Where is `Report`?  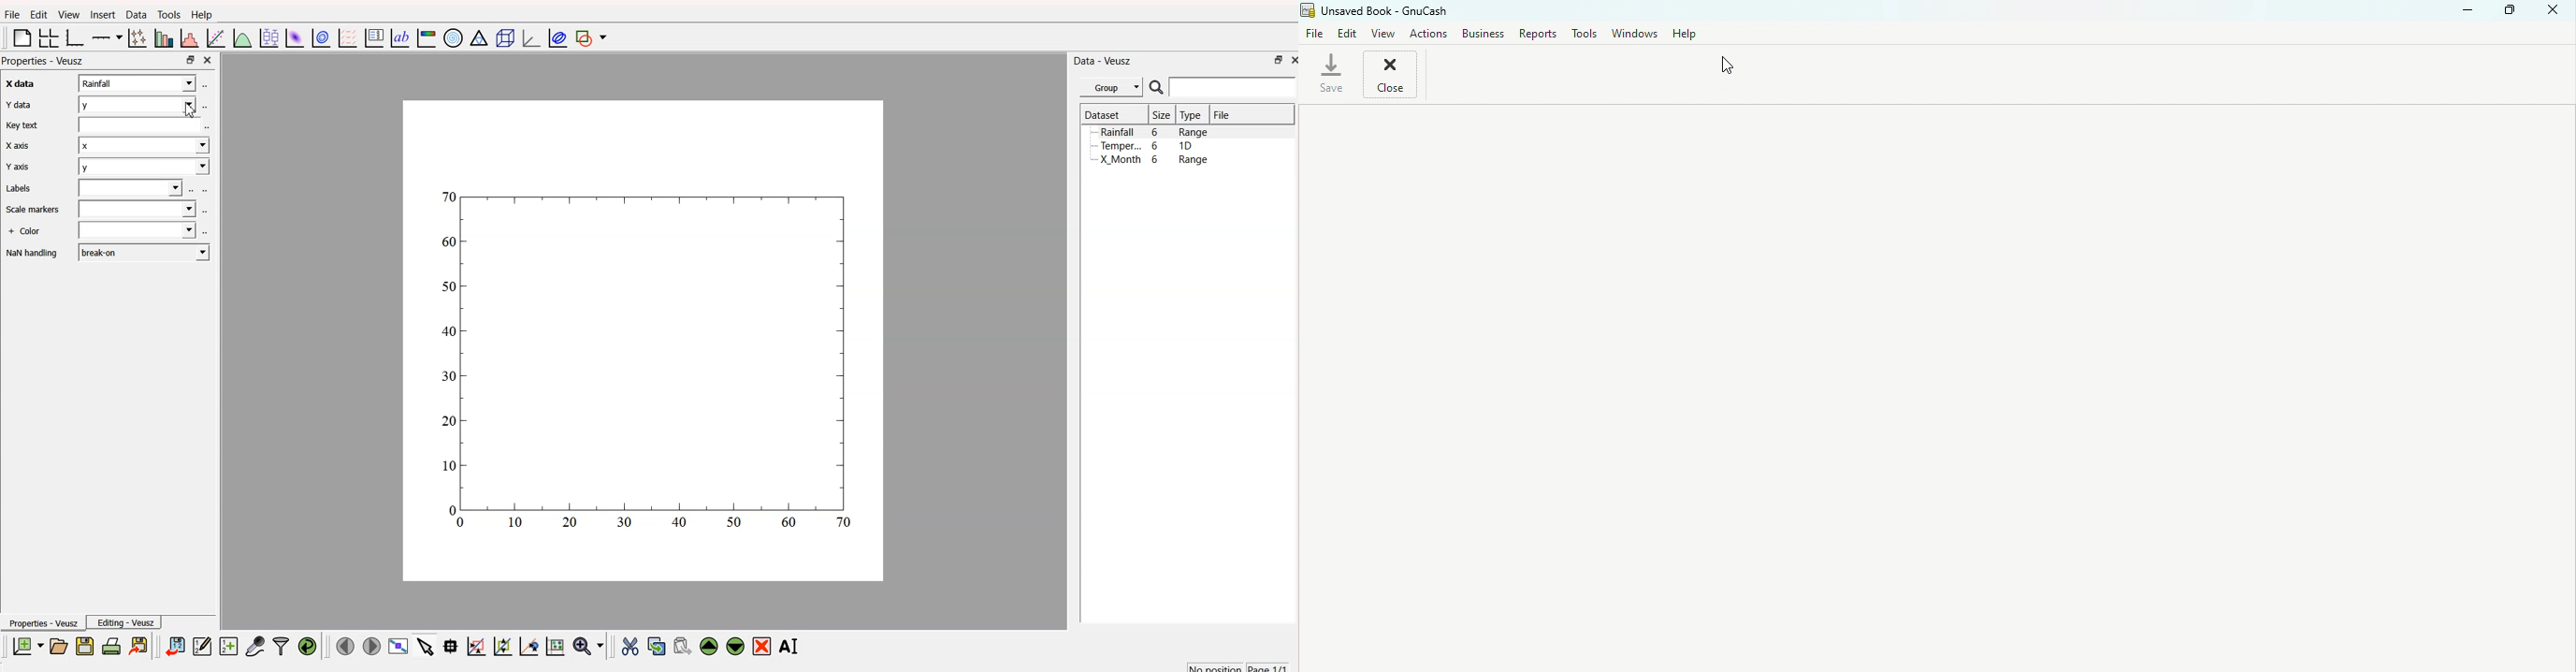
Report is located at coordinates (1539, 35).